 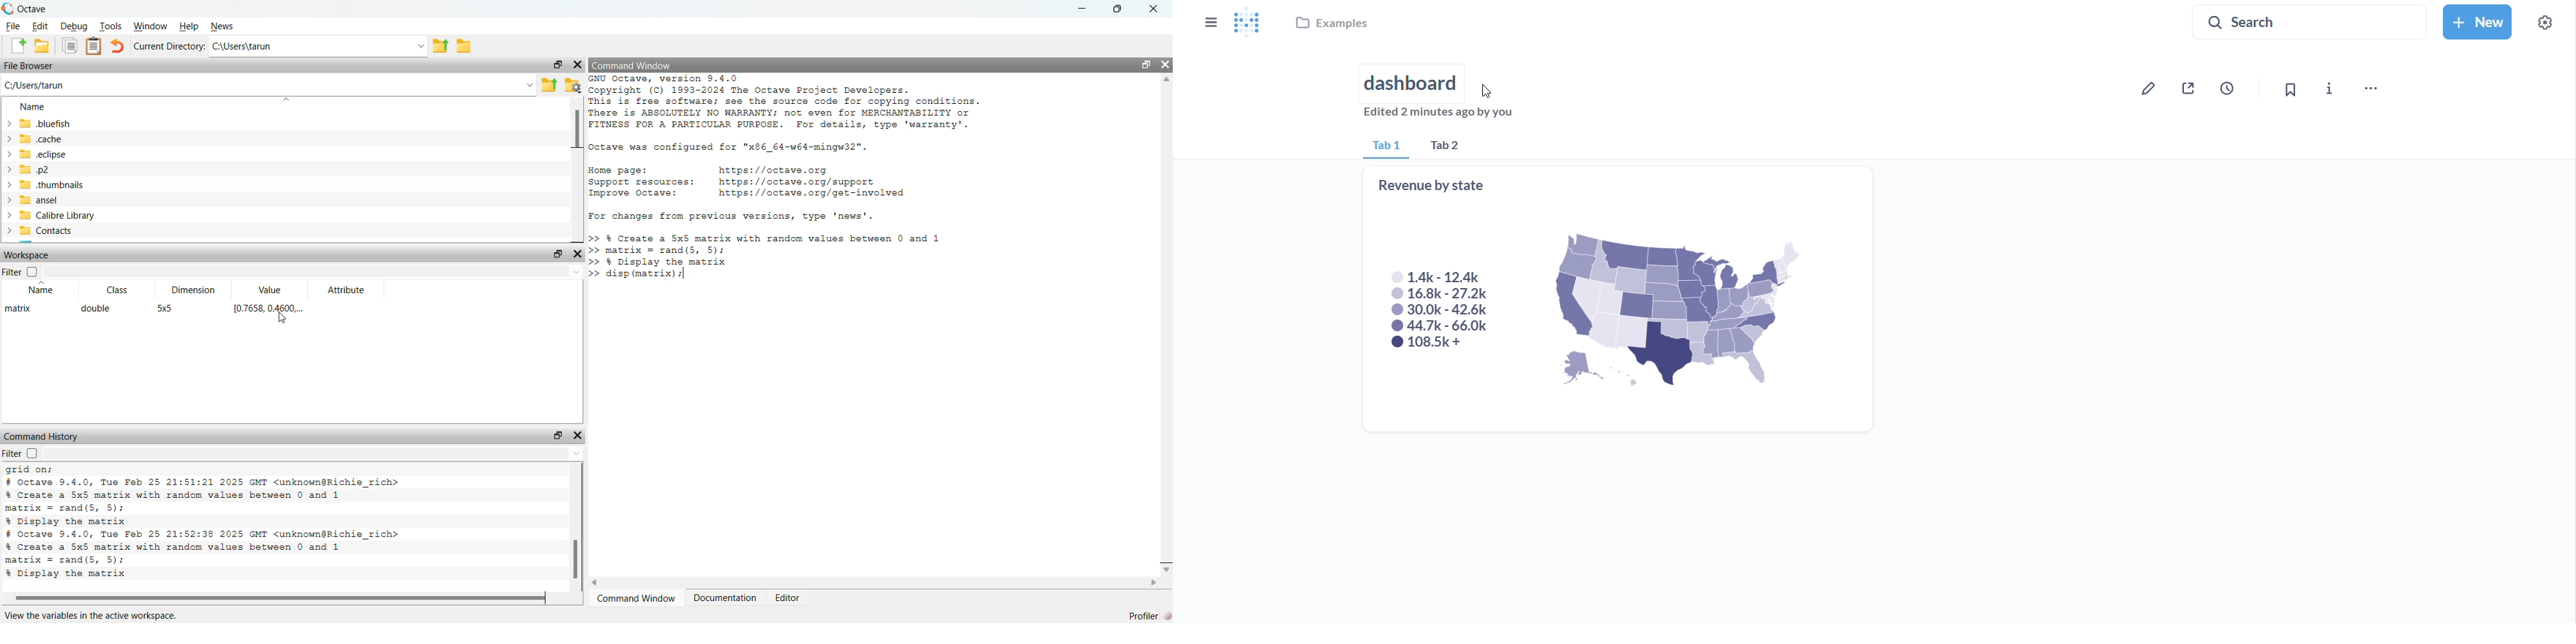 What do you see at coordinates (32, 255) in the screenshot?
I see `Workspace` at bounding box center [32, 255].